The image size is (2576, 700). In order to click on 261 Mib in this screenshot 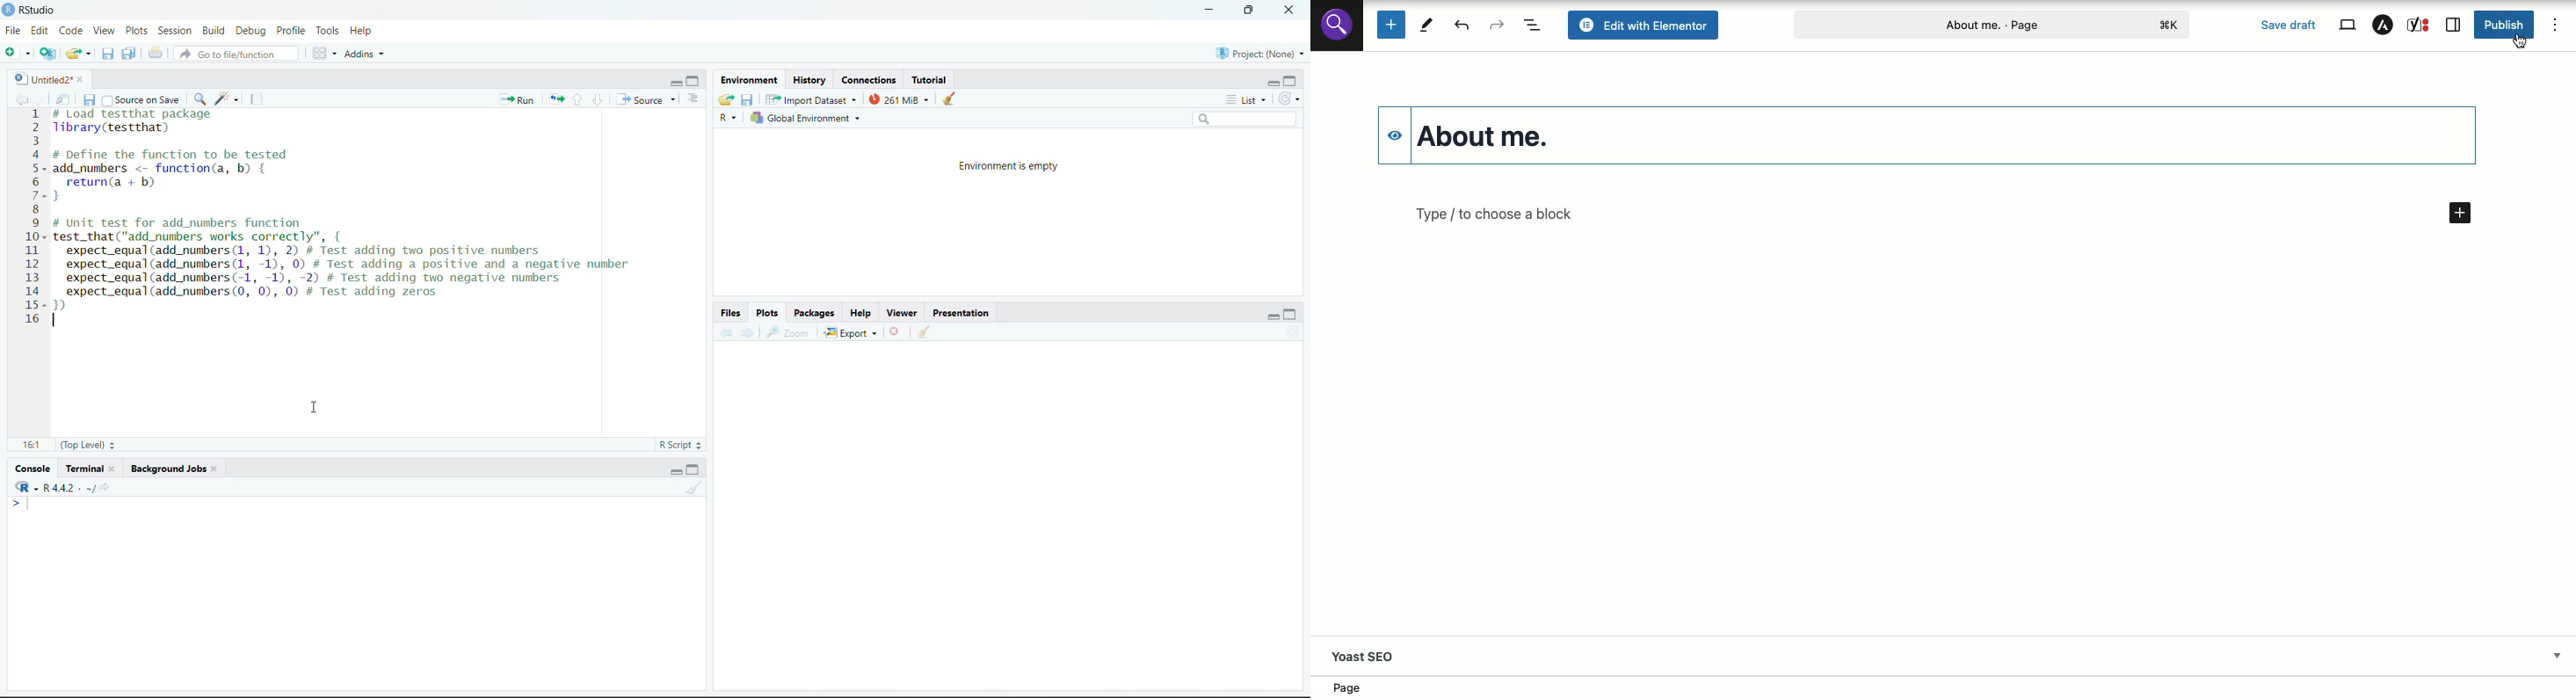, I will do `click(900, 100)`.